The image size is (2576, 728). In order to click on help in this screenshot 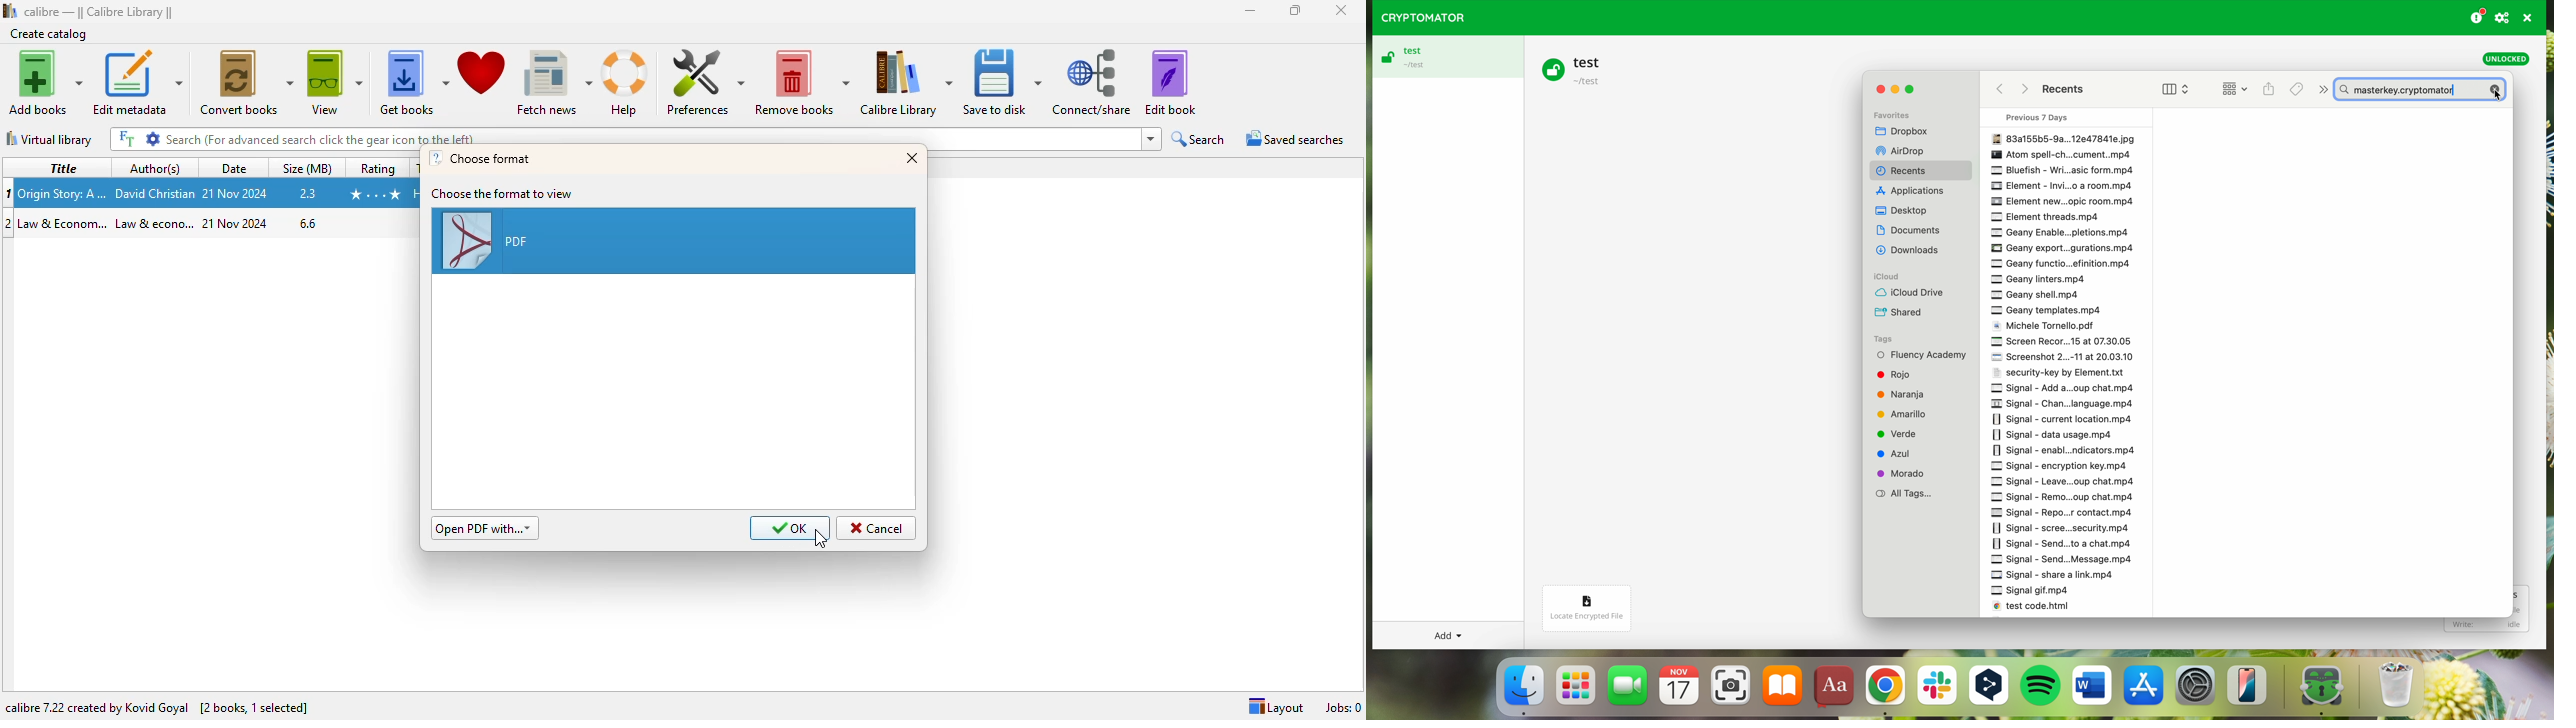, I will do `click(628, 84)`.